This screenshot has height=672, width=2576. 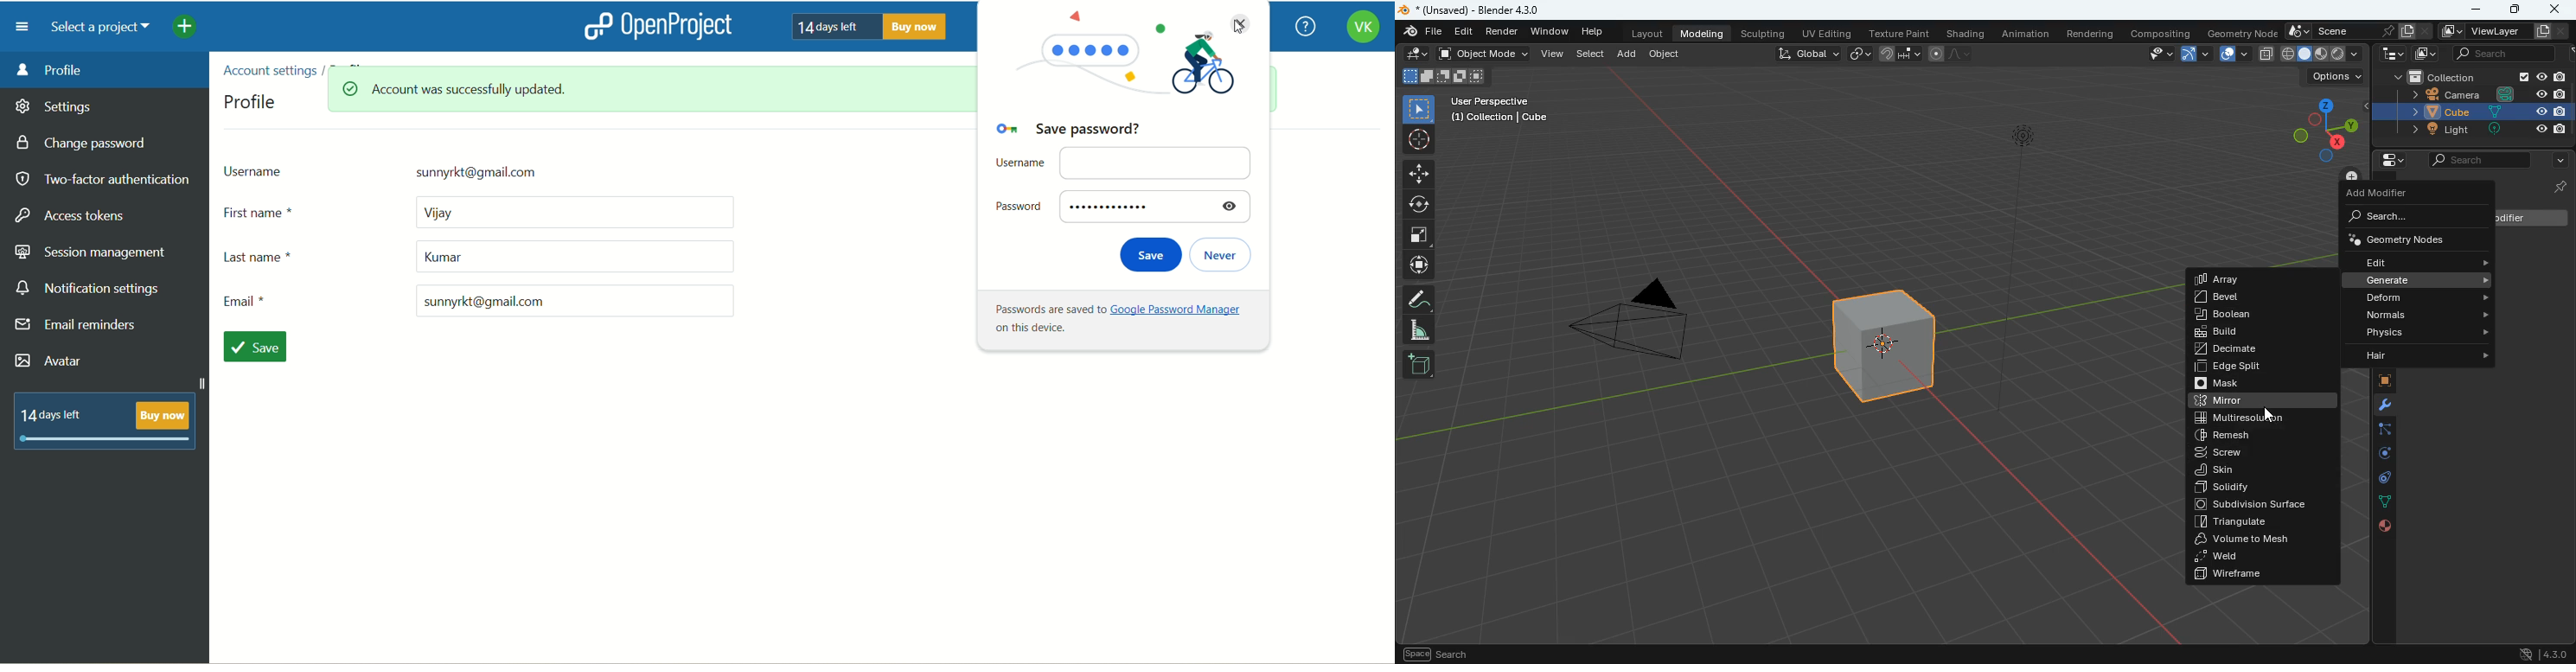 What do you see at coordinates (2028, 34) in the screenshot?
I see `animation` at bounding box center [2028, 34].